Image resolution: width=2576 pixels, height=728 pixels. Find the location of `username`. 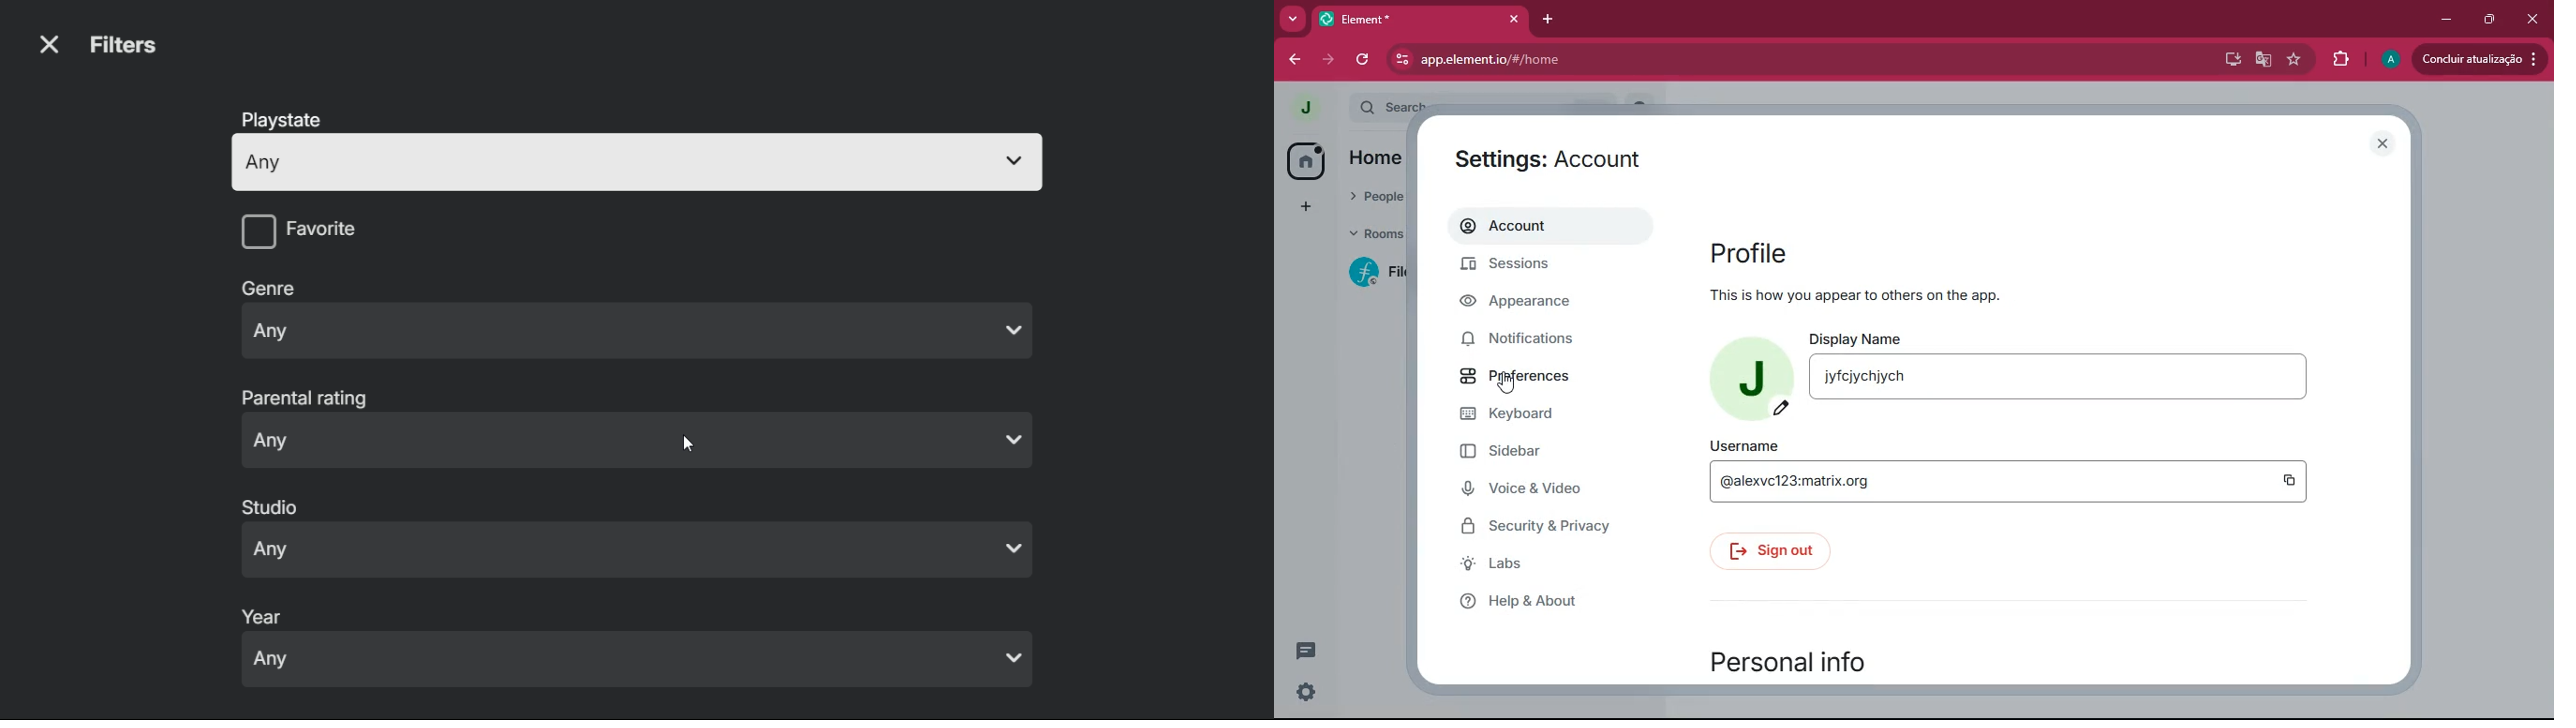

username is located at coordinates (1743, 446).